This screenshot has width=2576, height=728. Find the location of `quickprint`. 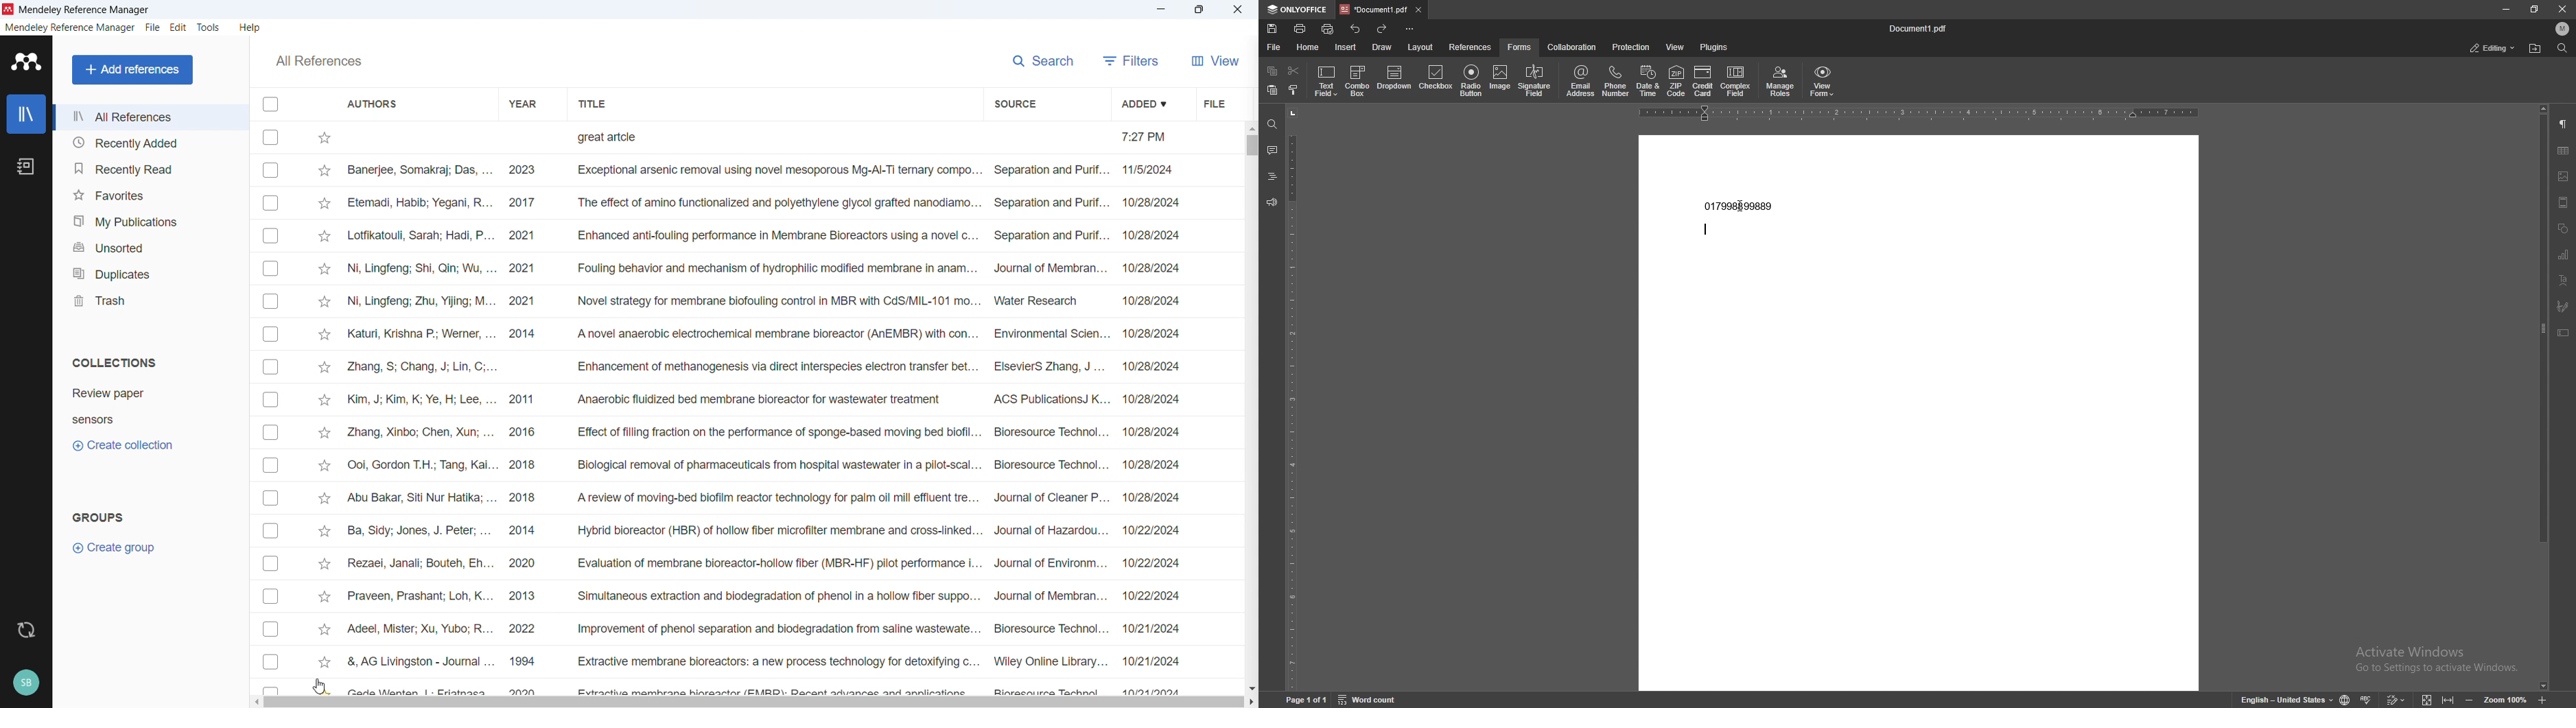

quickprint is located at coordinates (1328, 30).